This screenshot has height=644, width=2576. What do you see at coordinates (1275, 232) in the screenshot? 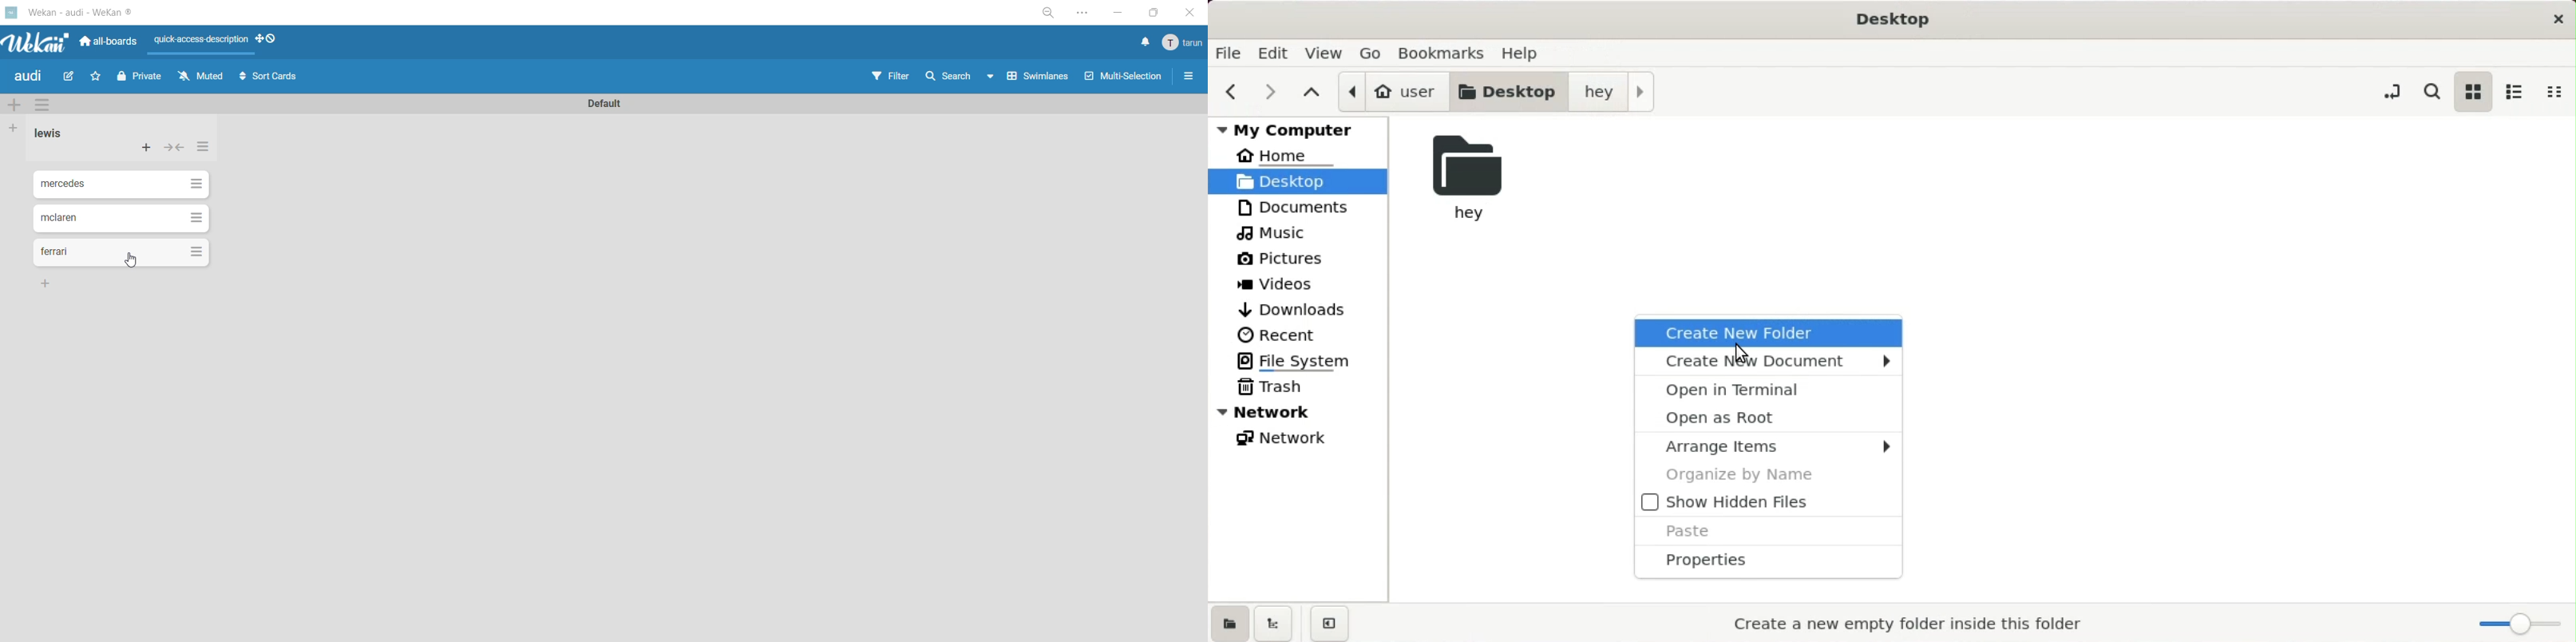
I see `music` at bounding box center [1275, 232].